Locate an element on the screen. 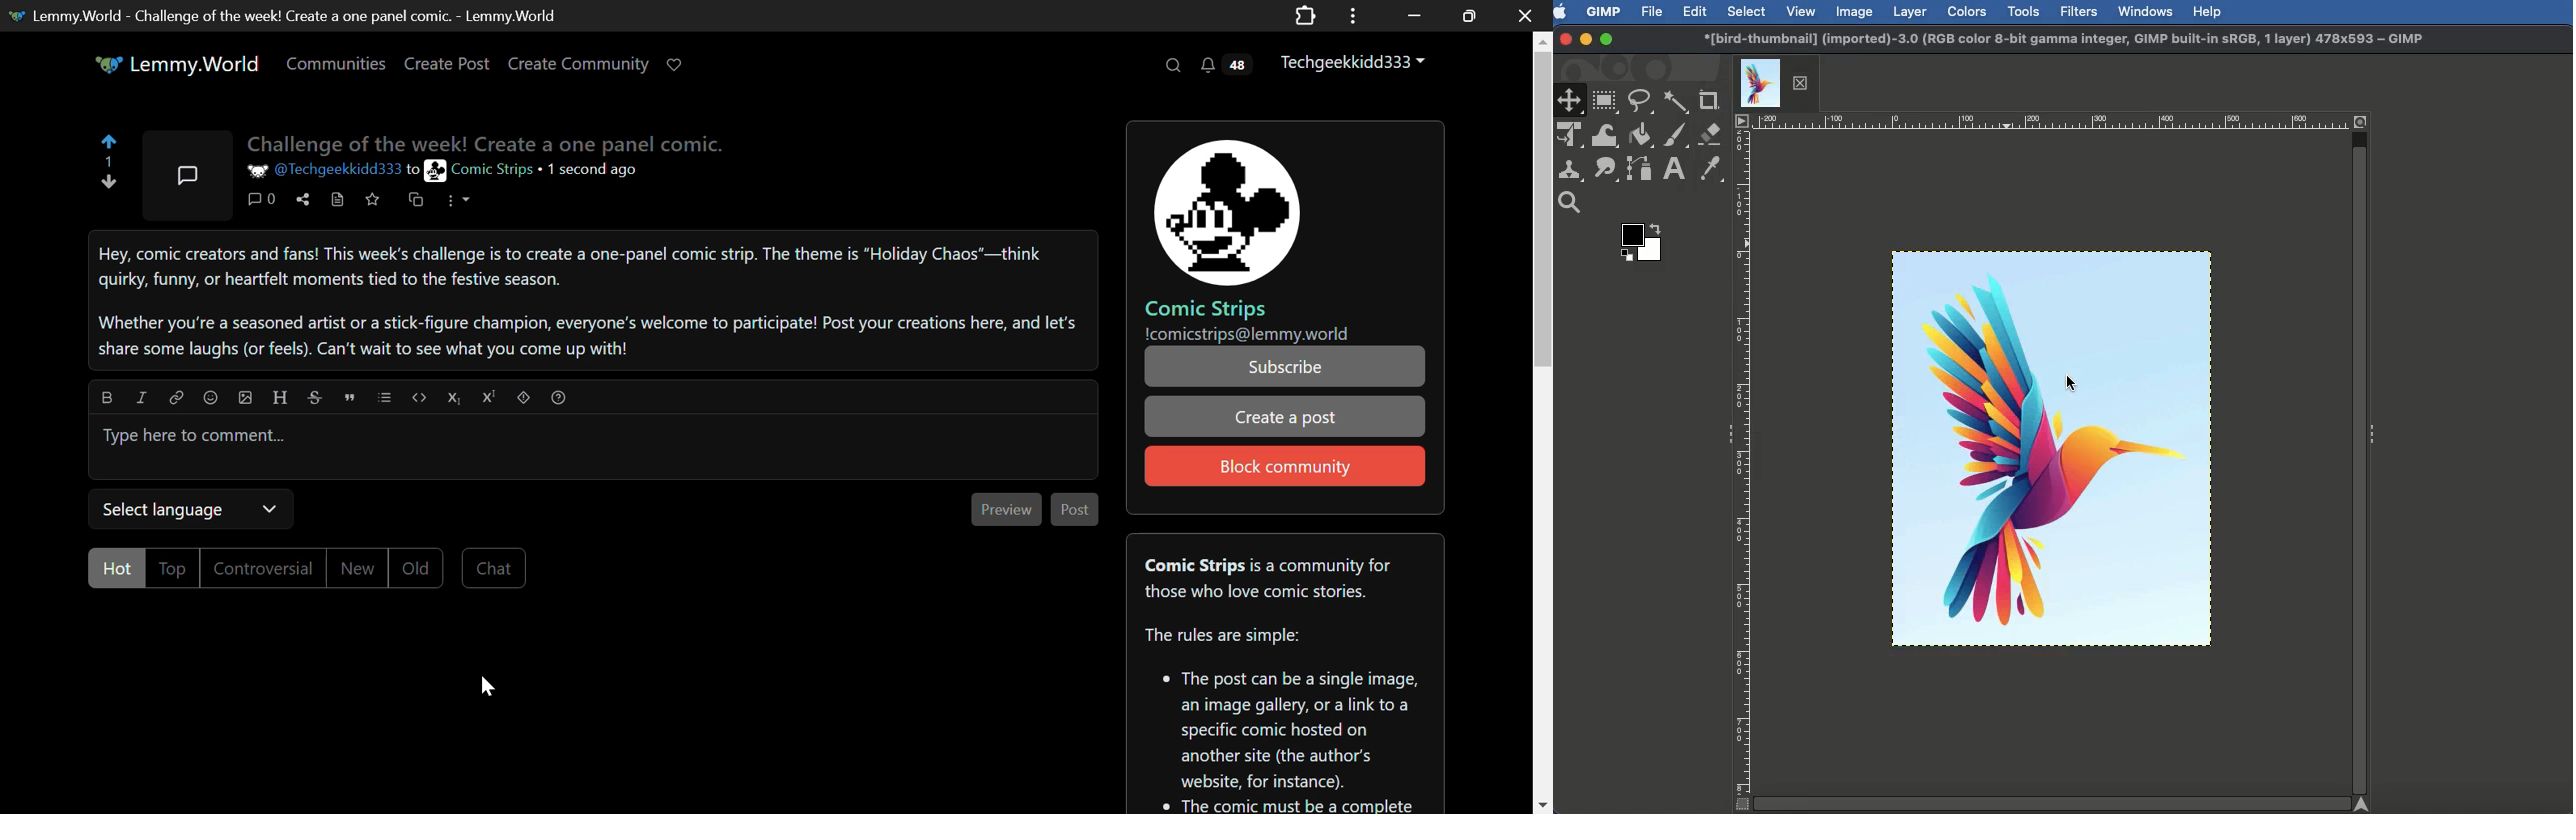 This screenshot has height=840, width=2576. Maximize is located at coordinates (1607, 40).